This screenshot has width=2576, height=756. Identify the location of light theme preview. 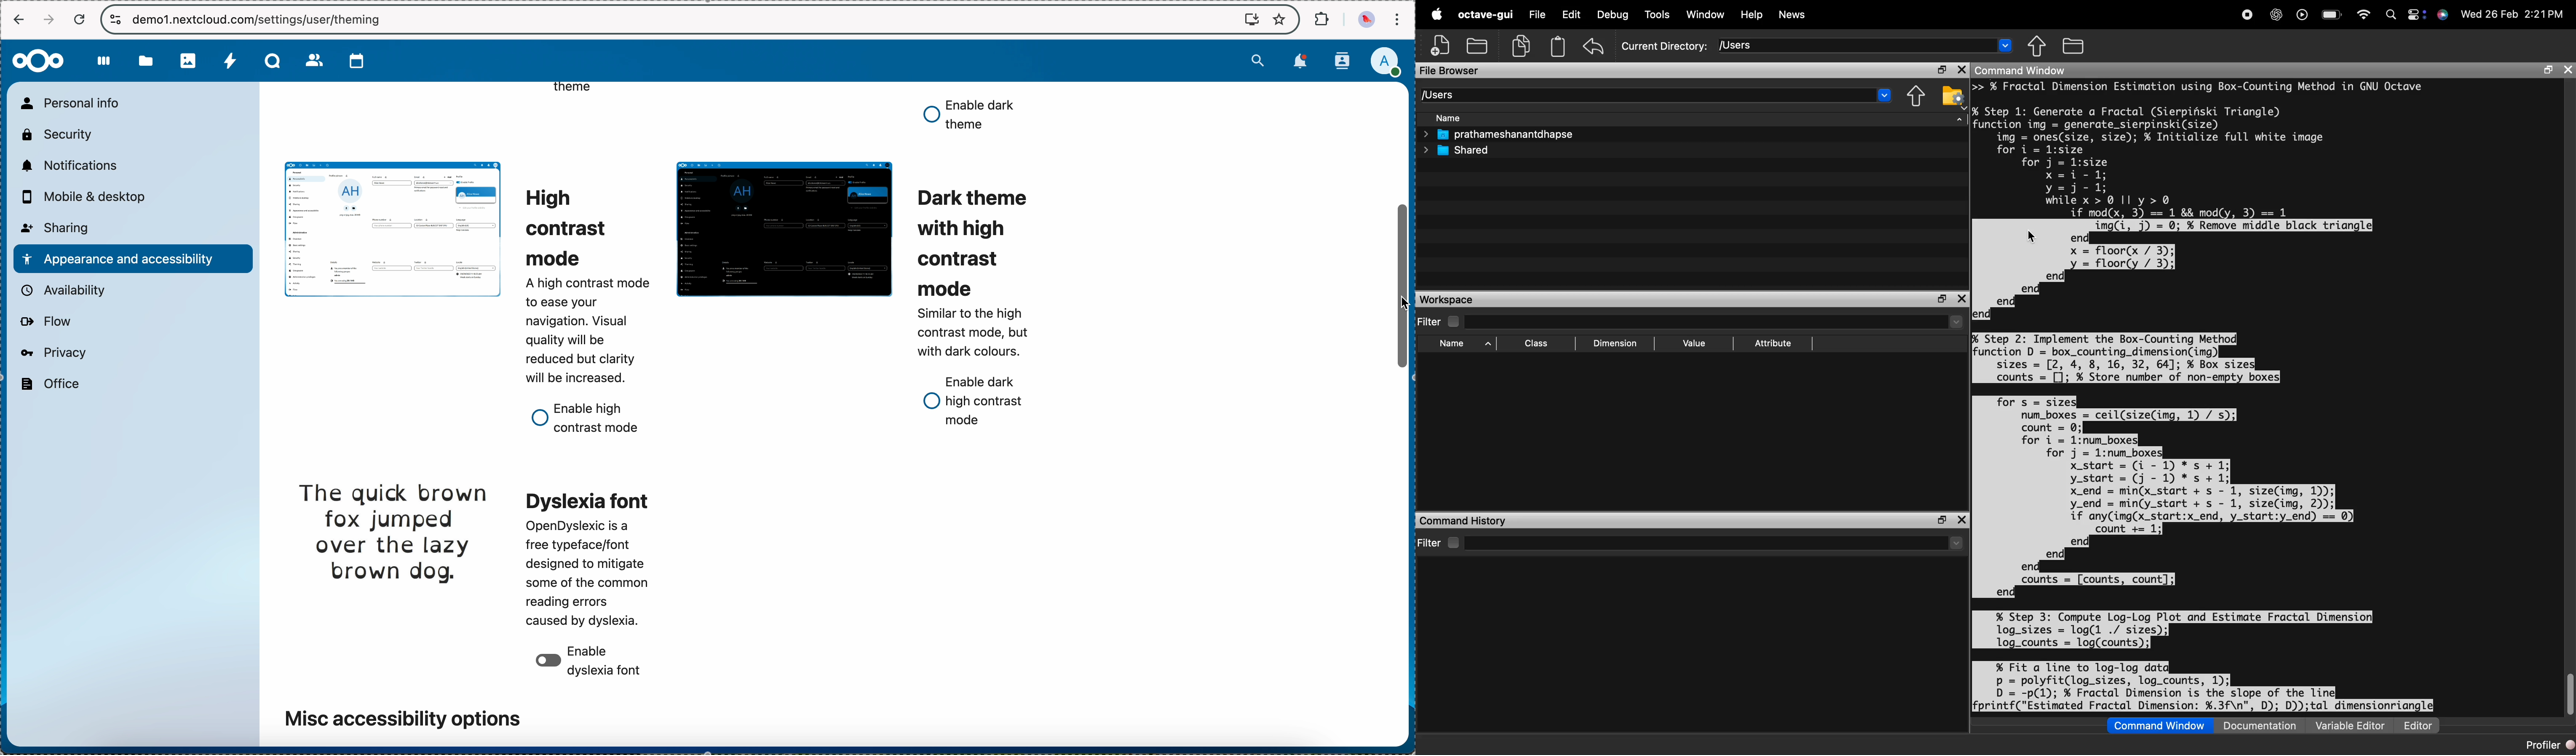
(391, 228).